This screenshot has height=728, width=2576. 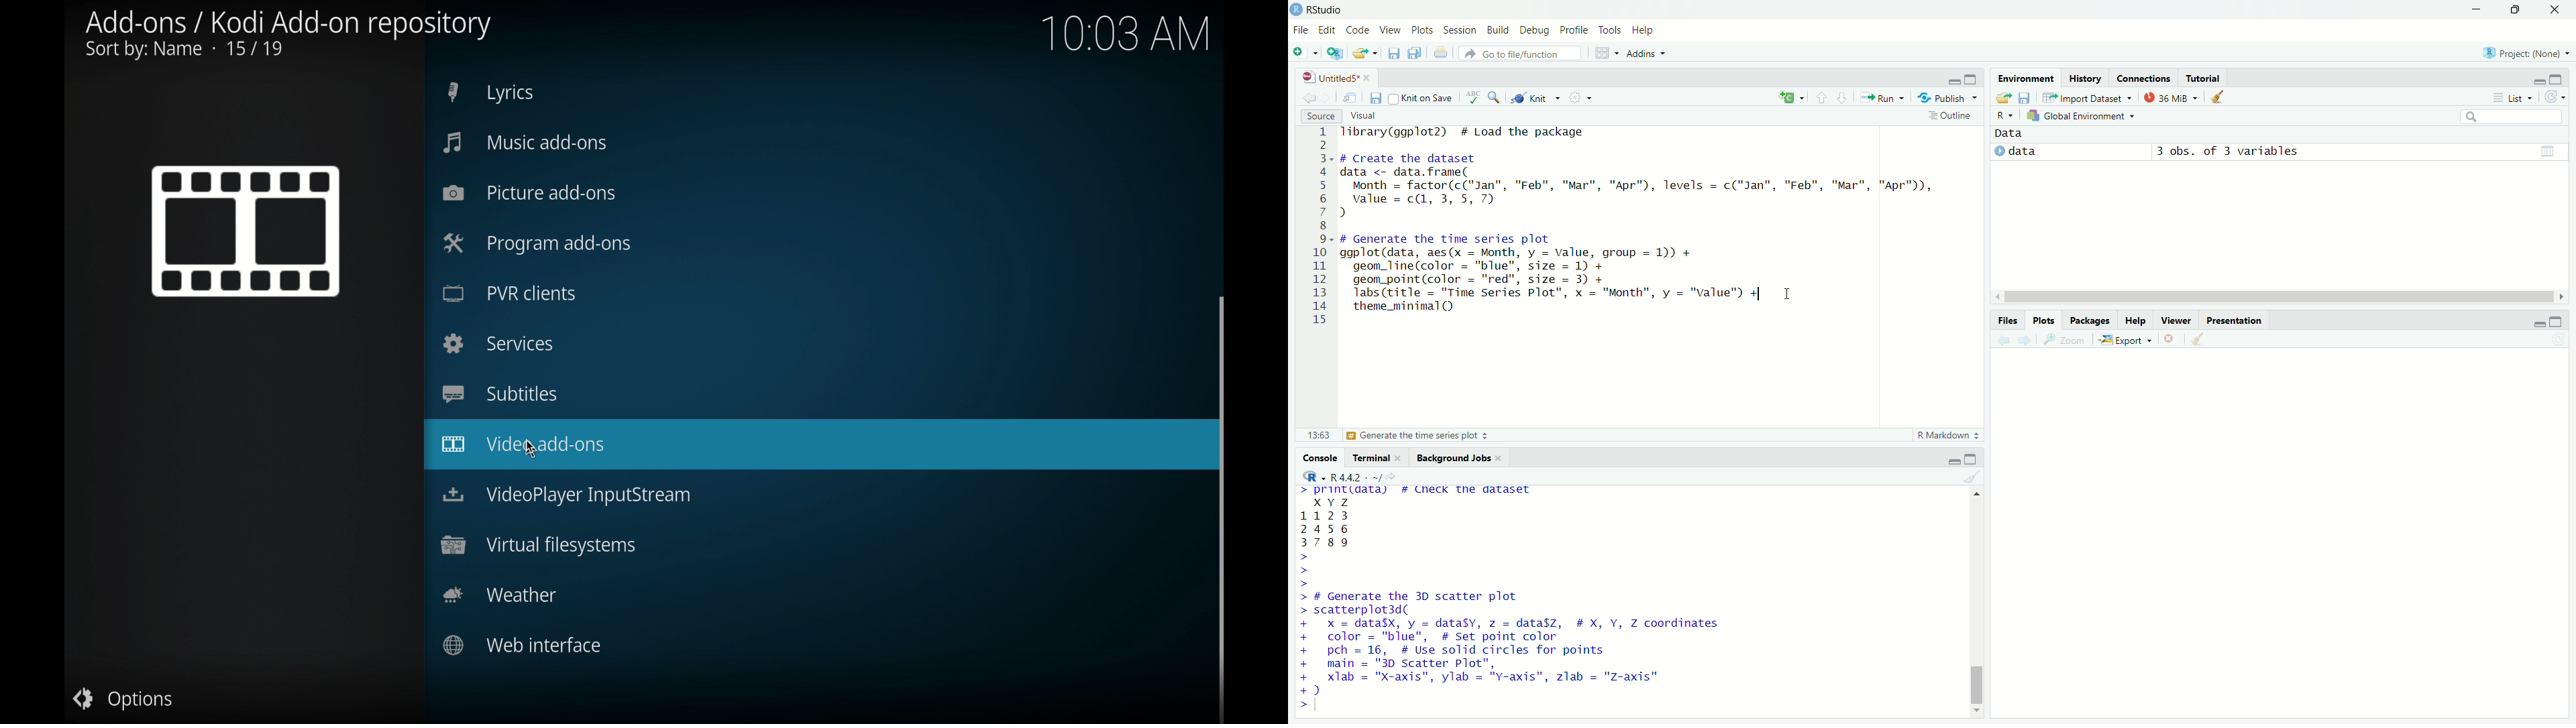 What do you see at coordinates (499, 595) in the screenshot?
I see `weather` at bounding box center [499, 595].